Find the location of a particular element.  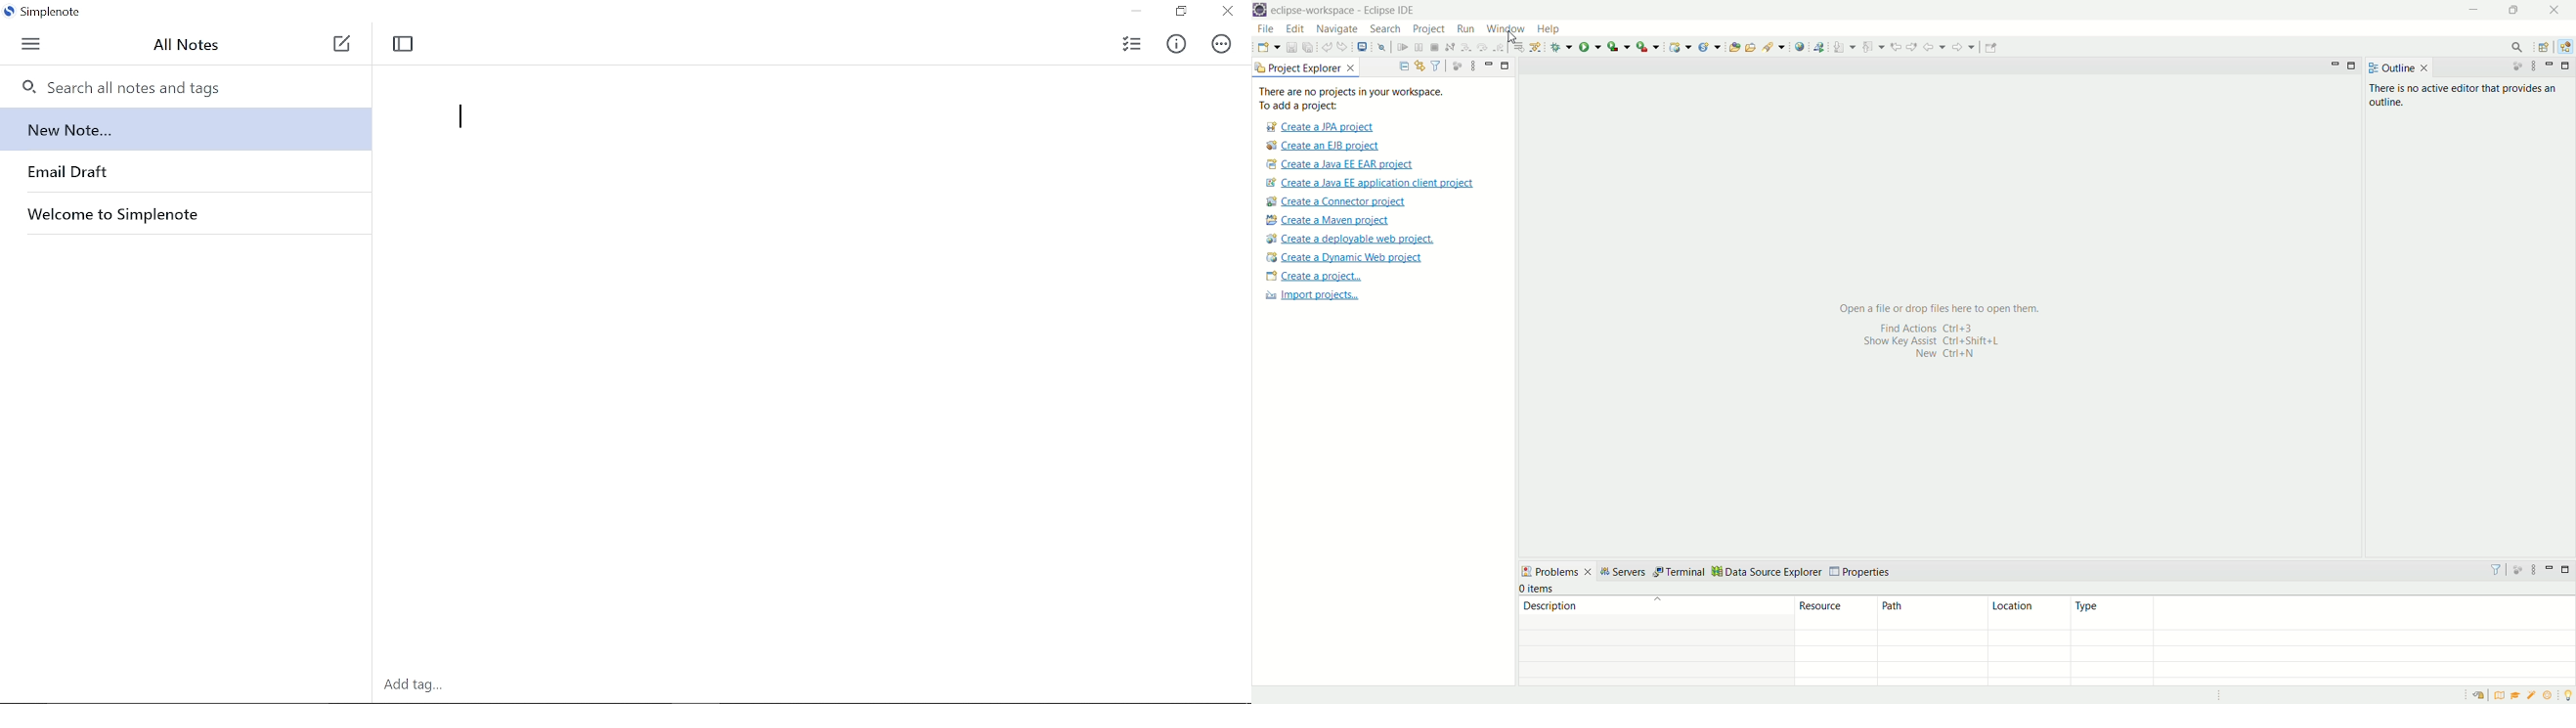

logo is located at coordinates (1260, 11).